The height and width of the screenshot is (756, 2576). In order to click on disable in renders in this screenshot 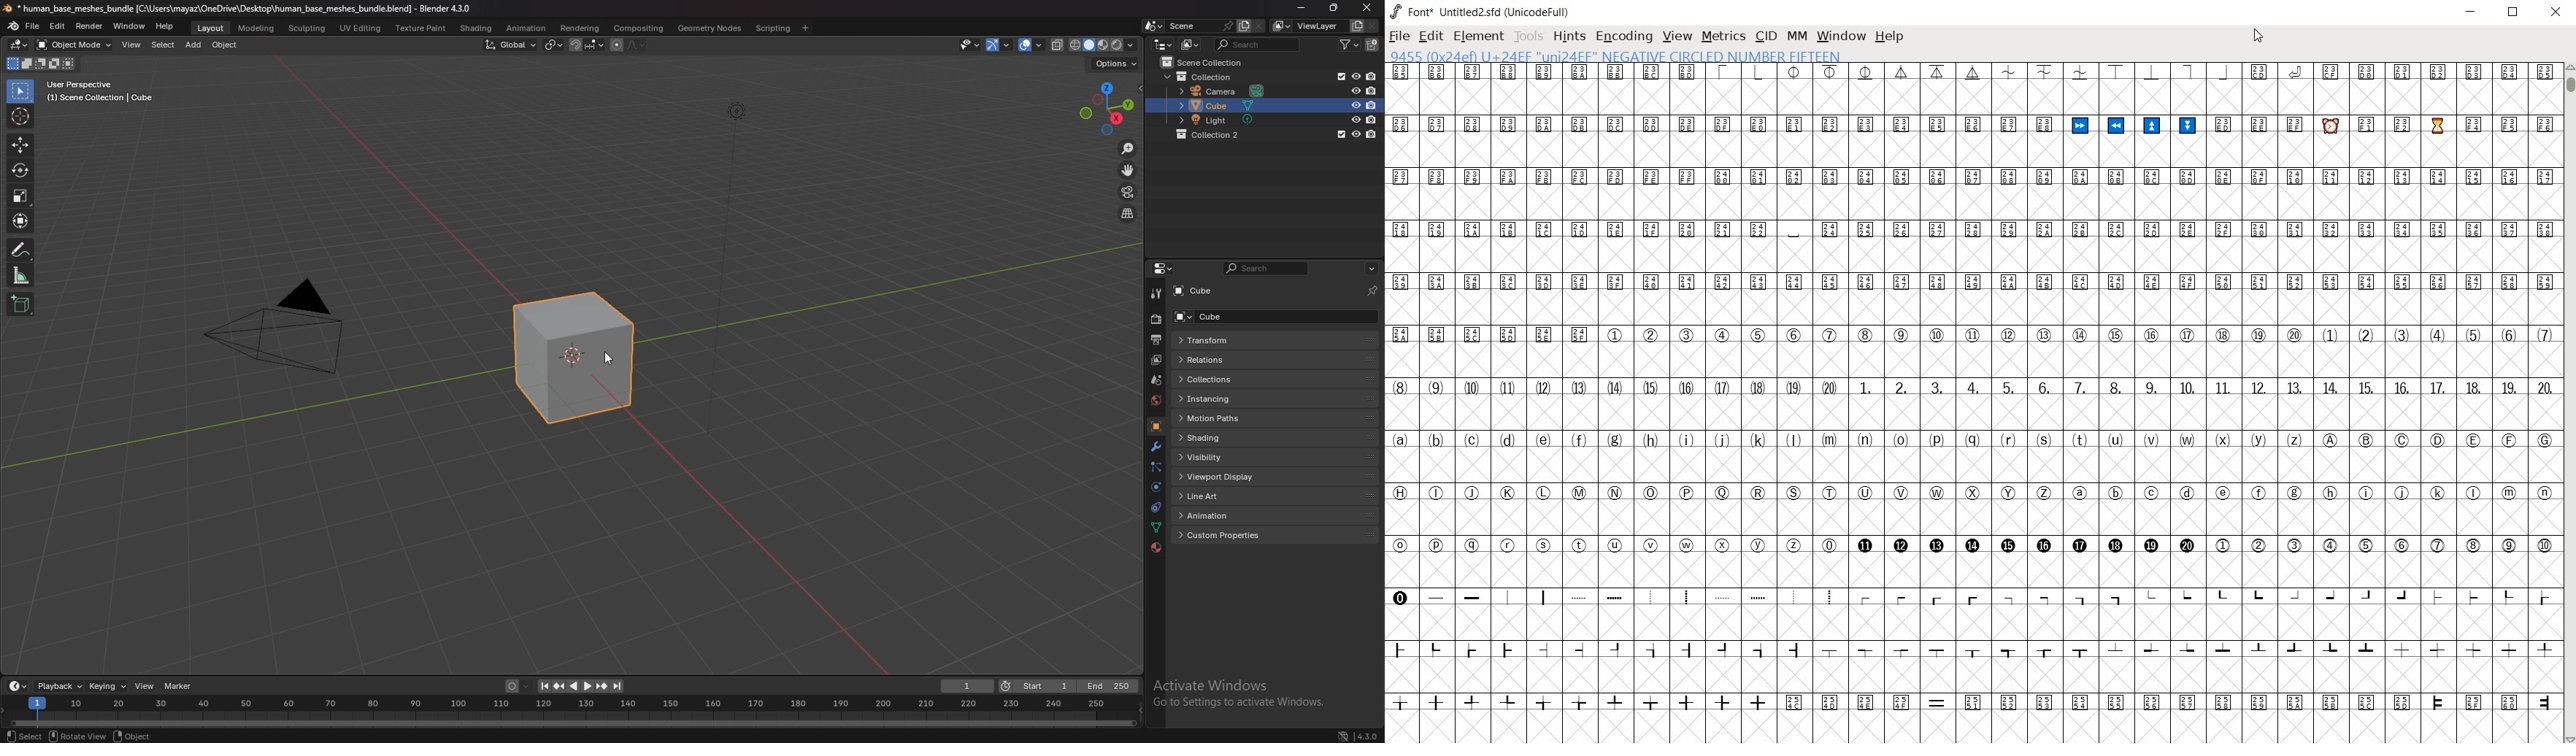, I will do `click(1372, 75)`.